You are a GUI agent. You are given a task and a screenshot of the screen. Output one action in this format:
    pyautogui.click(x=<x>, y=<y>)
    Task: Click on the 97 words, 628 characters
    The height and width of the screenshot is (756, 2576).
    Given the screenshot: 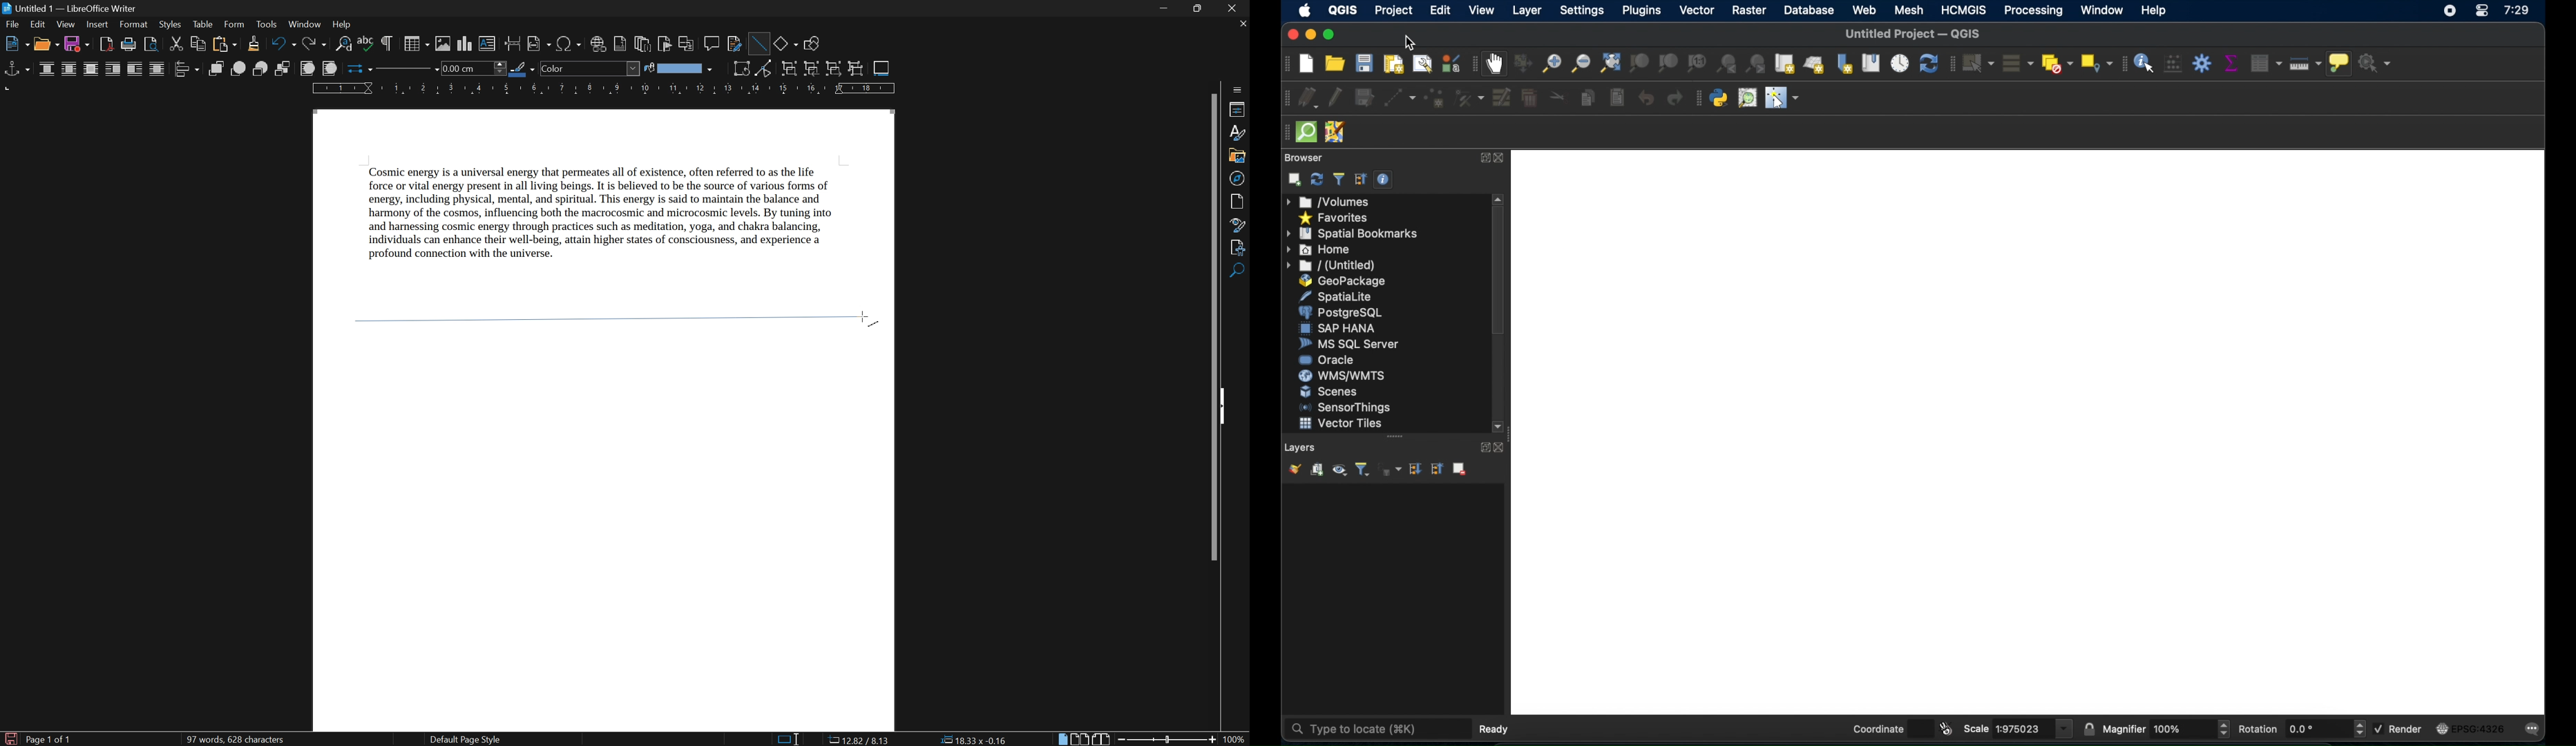 What is the action you would take?
    pyautogui.click(x=234, y=740)
    